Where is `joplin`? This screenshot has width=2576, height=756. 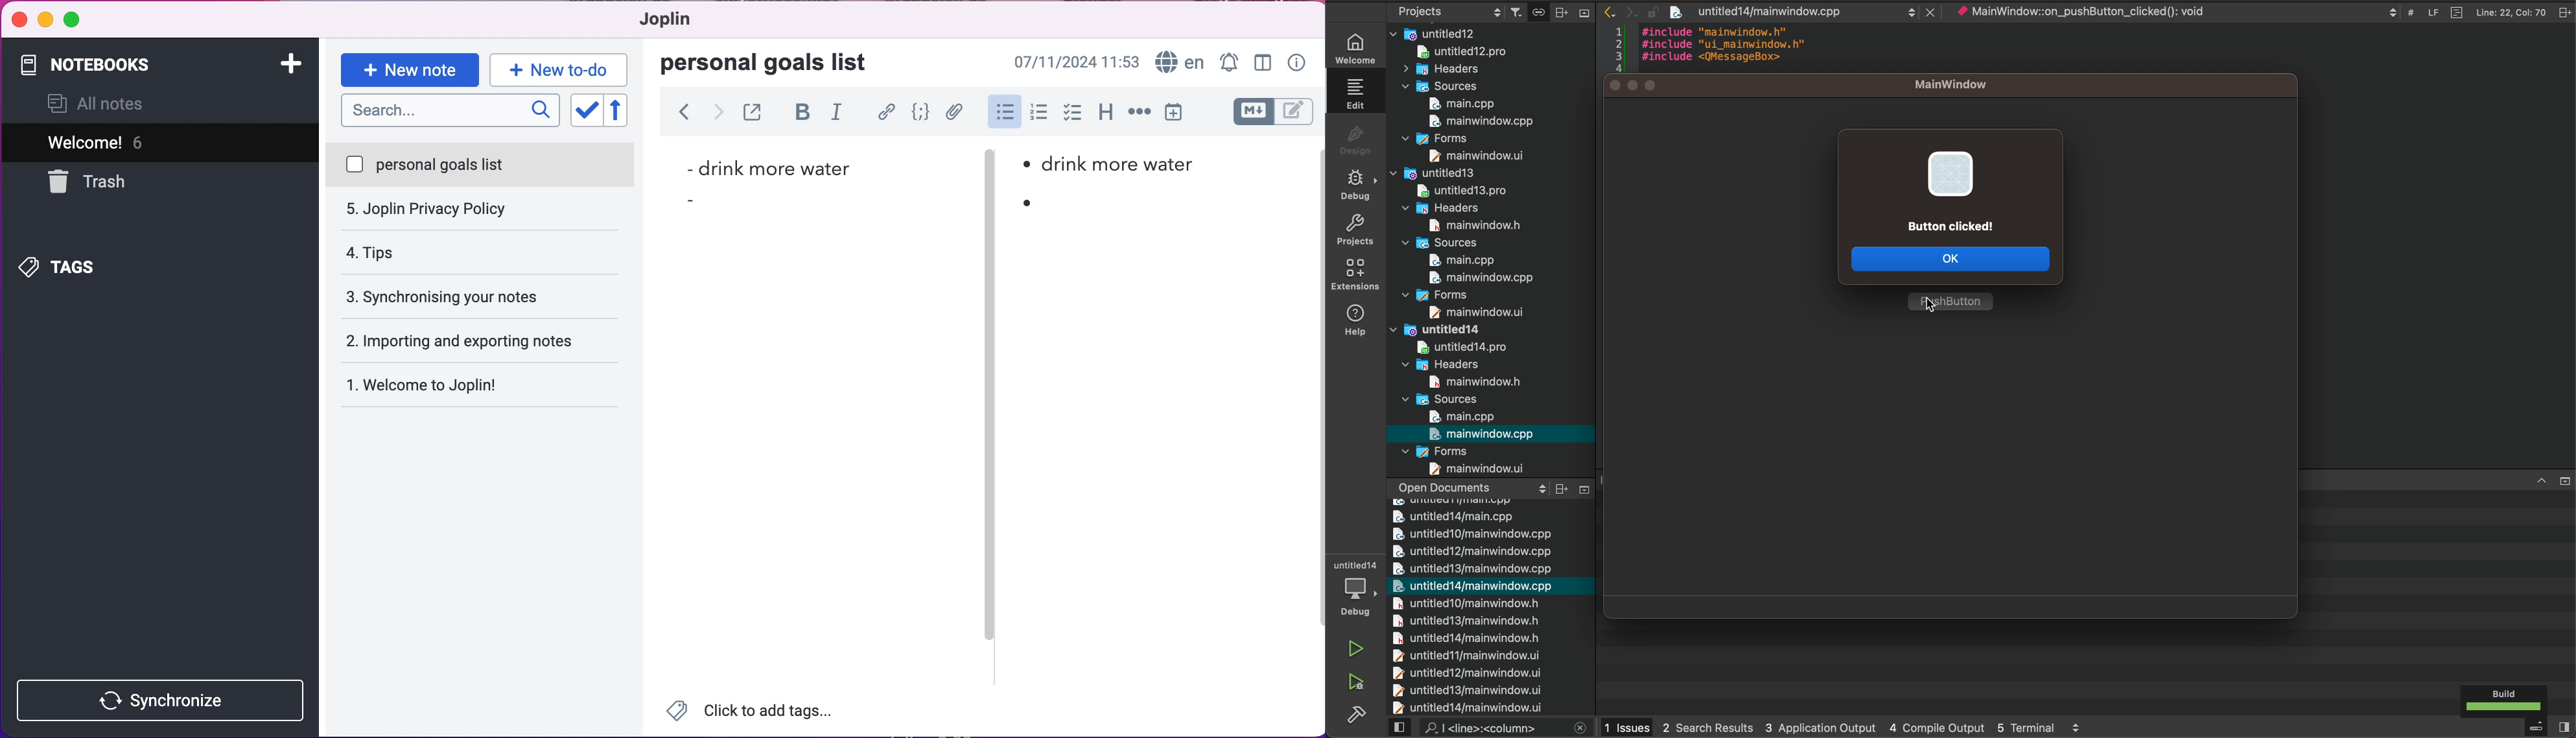
joplin is located at coordinates (679, 22).